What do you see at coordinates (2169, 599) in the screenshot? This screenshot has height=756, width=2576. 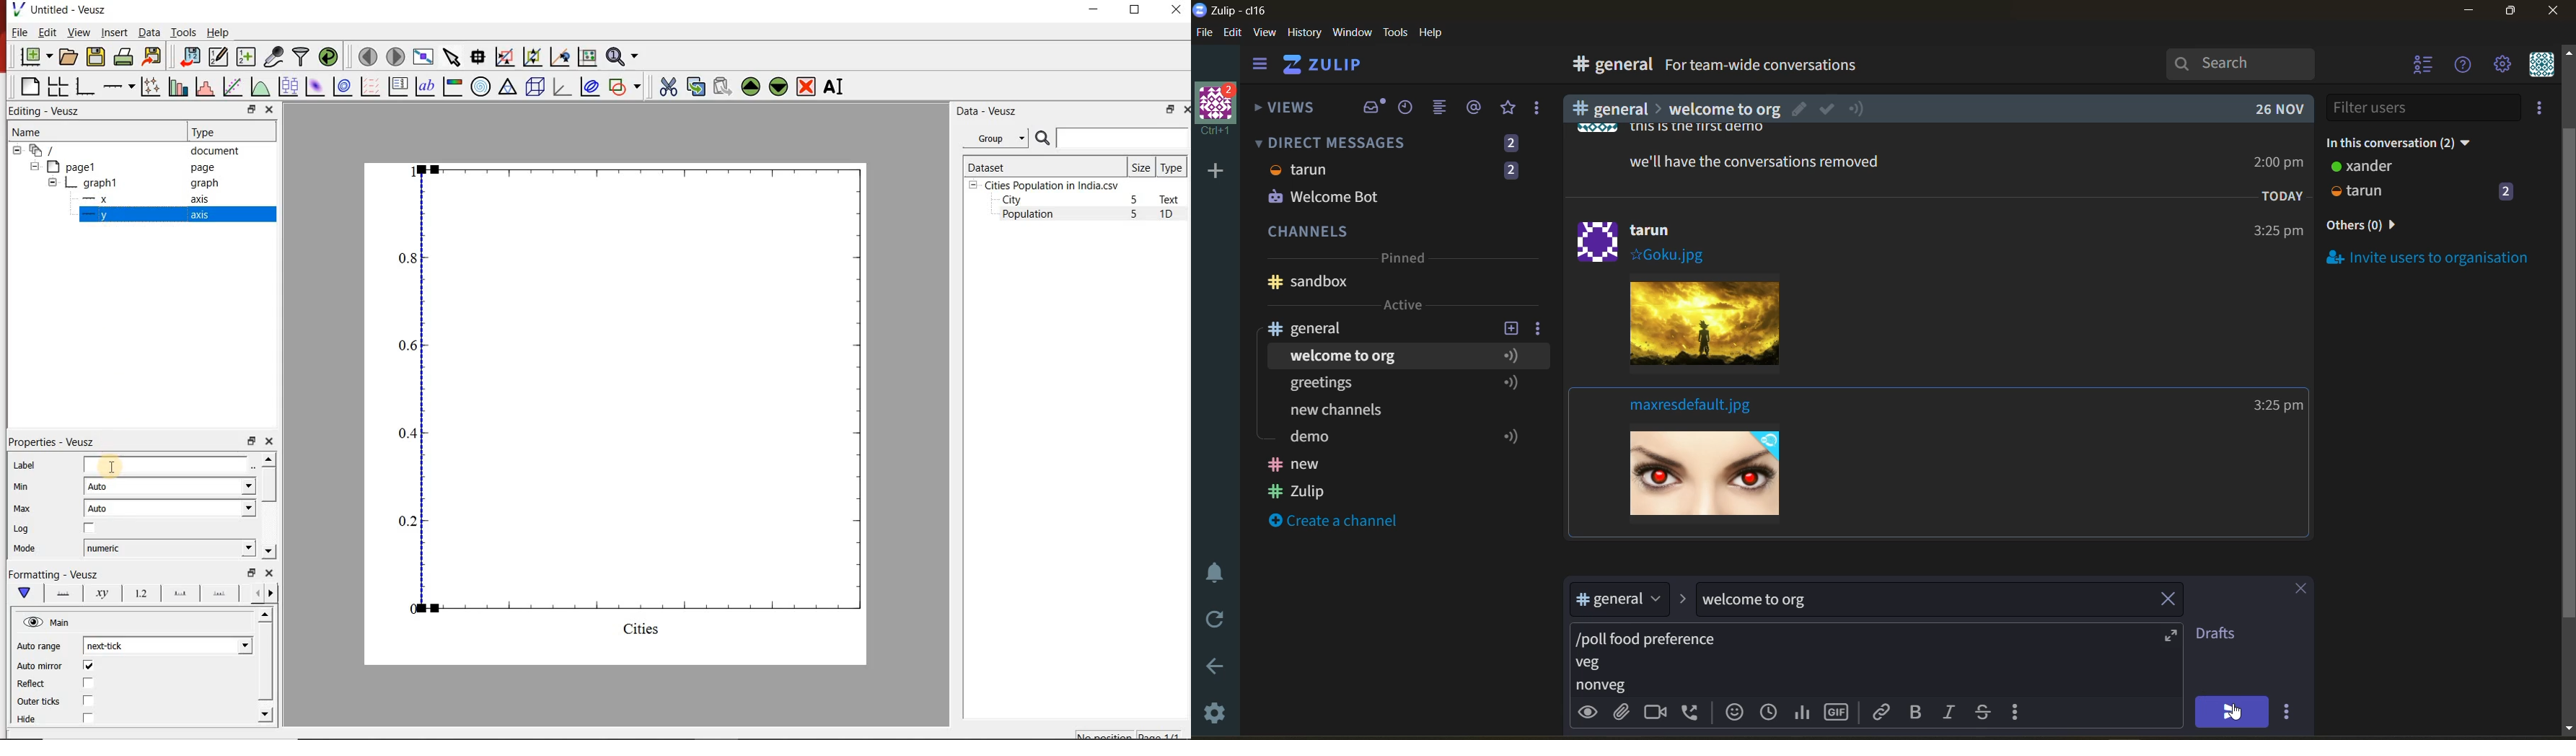 I see `remove topic` at bounding box center [2169, 599].